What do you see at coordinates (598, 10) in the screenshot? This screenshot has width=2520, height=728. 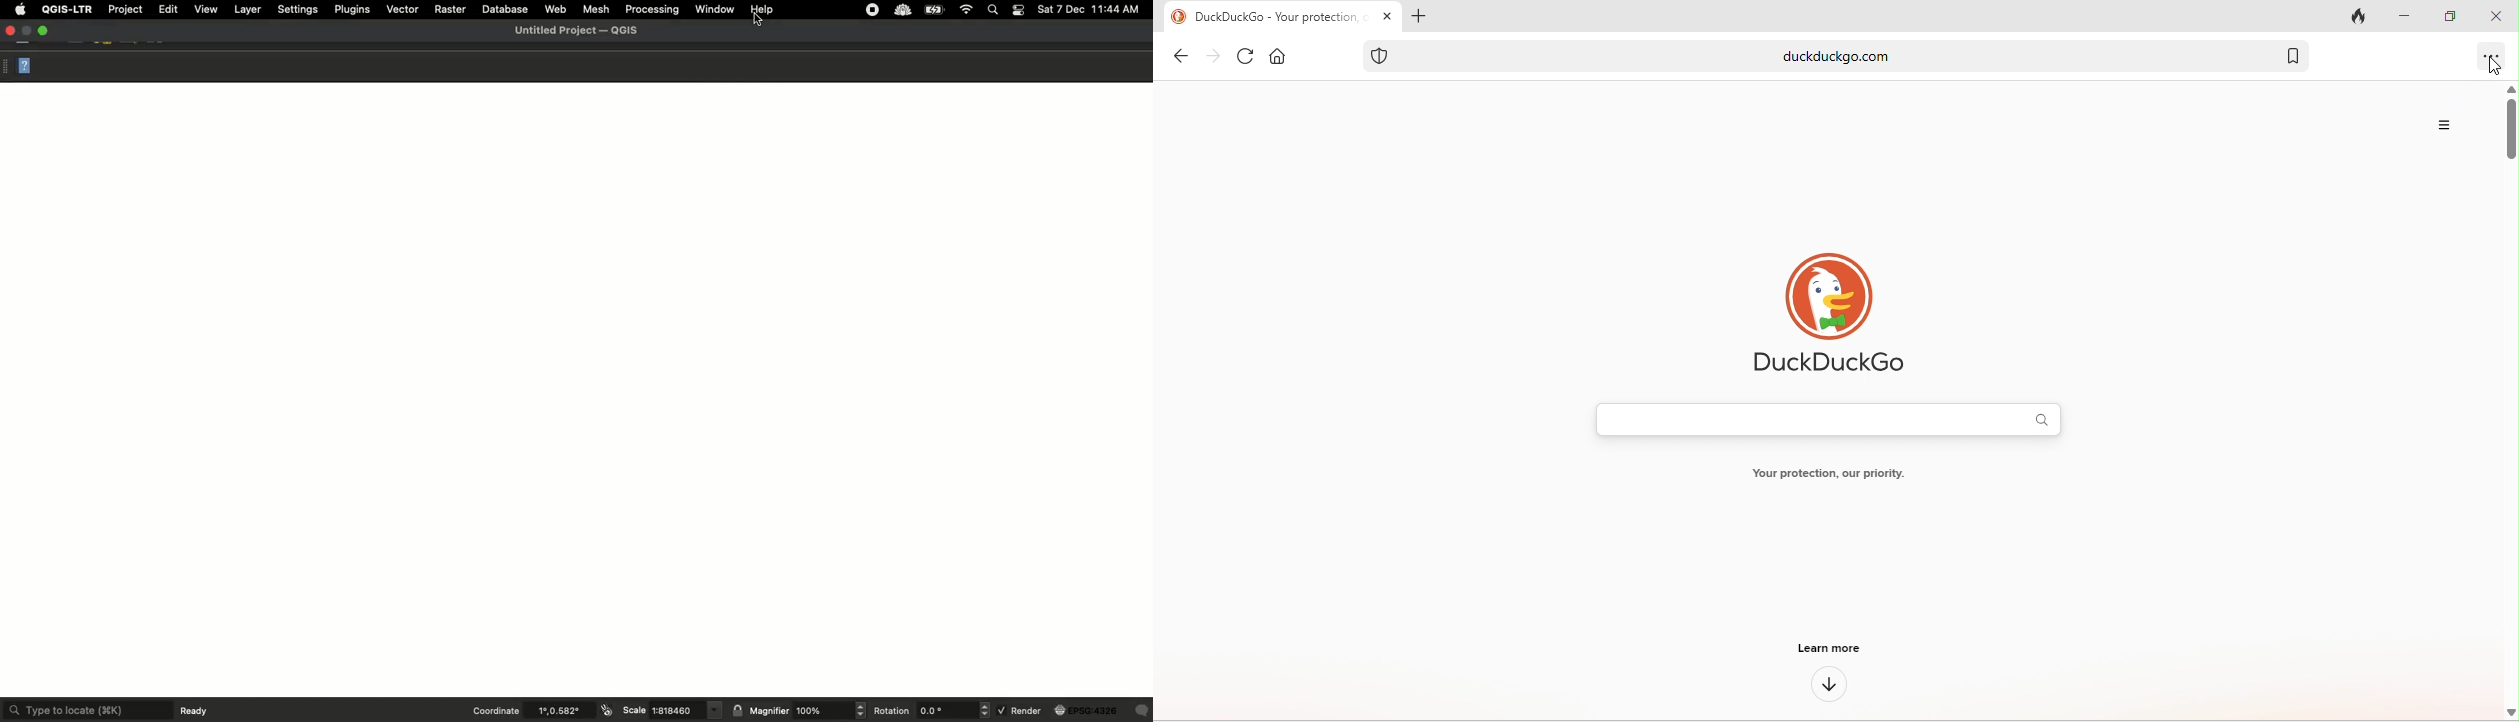 I see `Mesh` at bounding box center [598, 10].